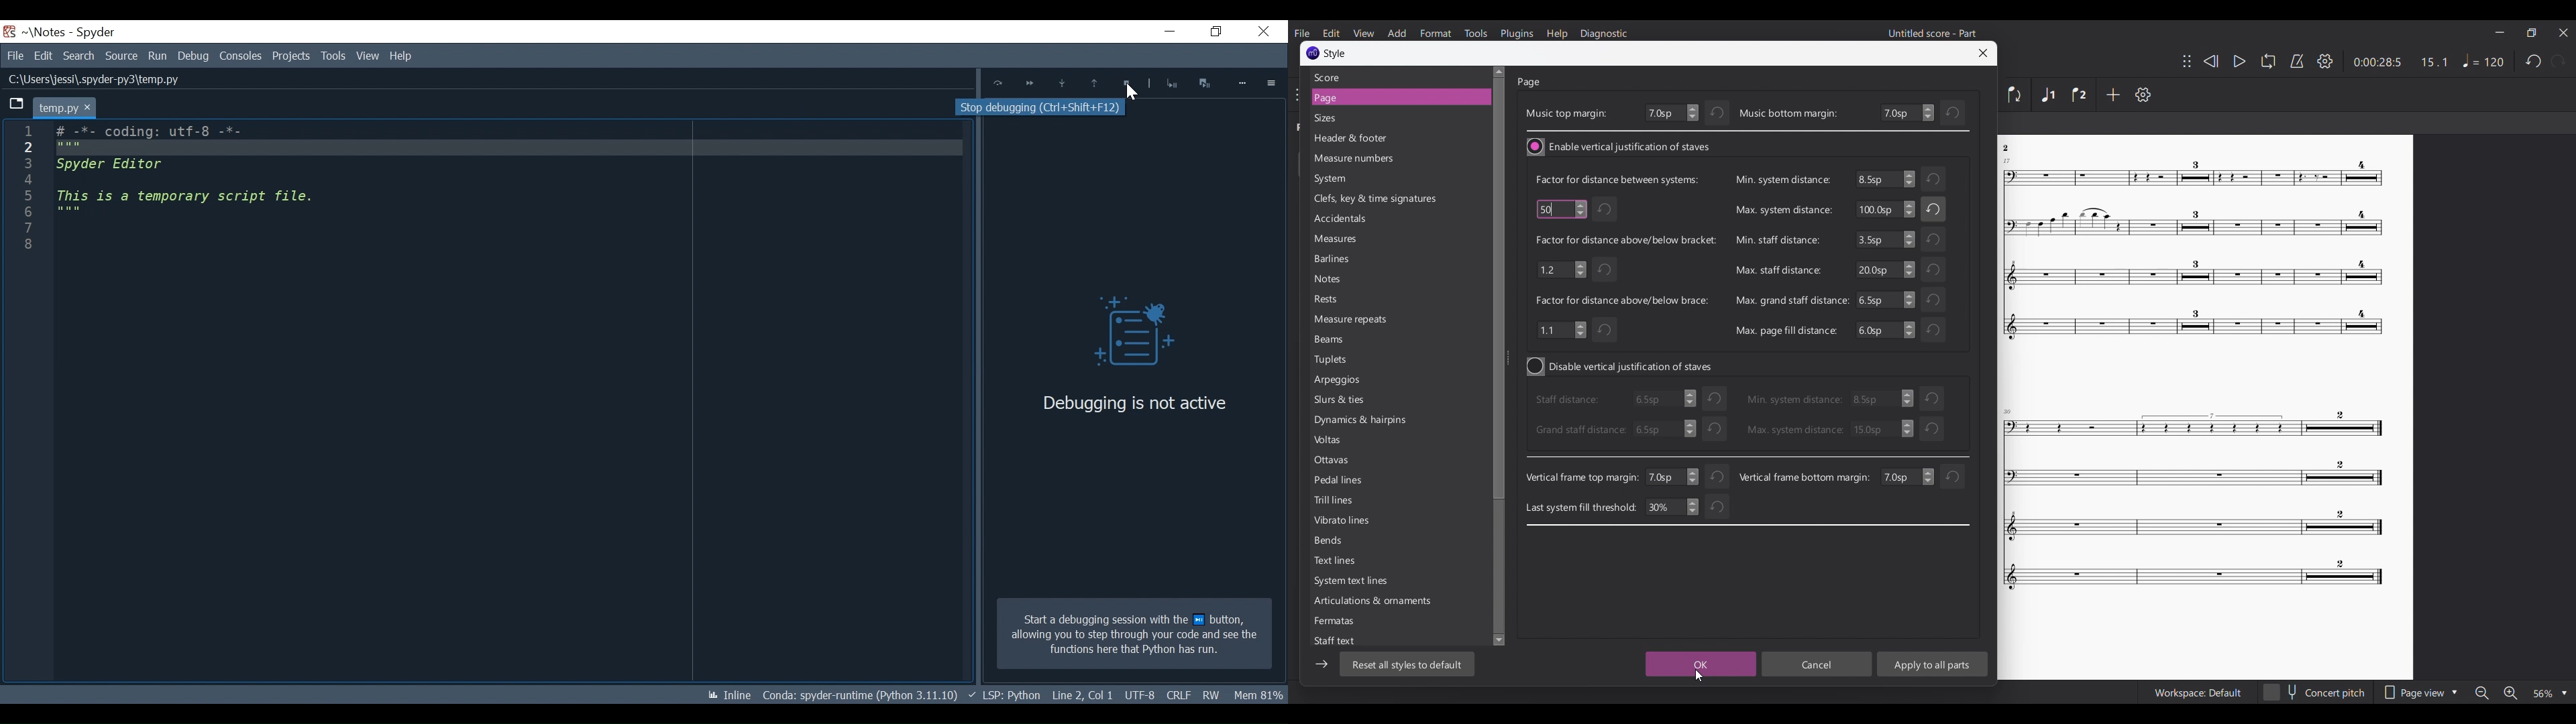 The image size is (2576, 728). What do you see at coordinates (2563, 32) in the screenshot?
I see `Close interface` at bounding box center [2563, 32].